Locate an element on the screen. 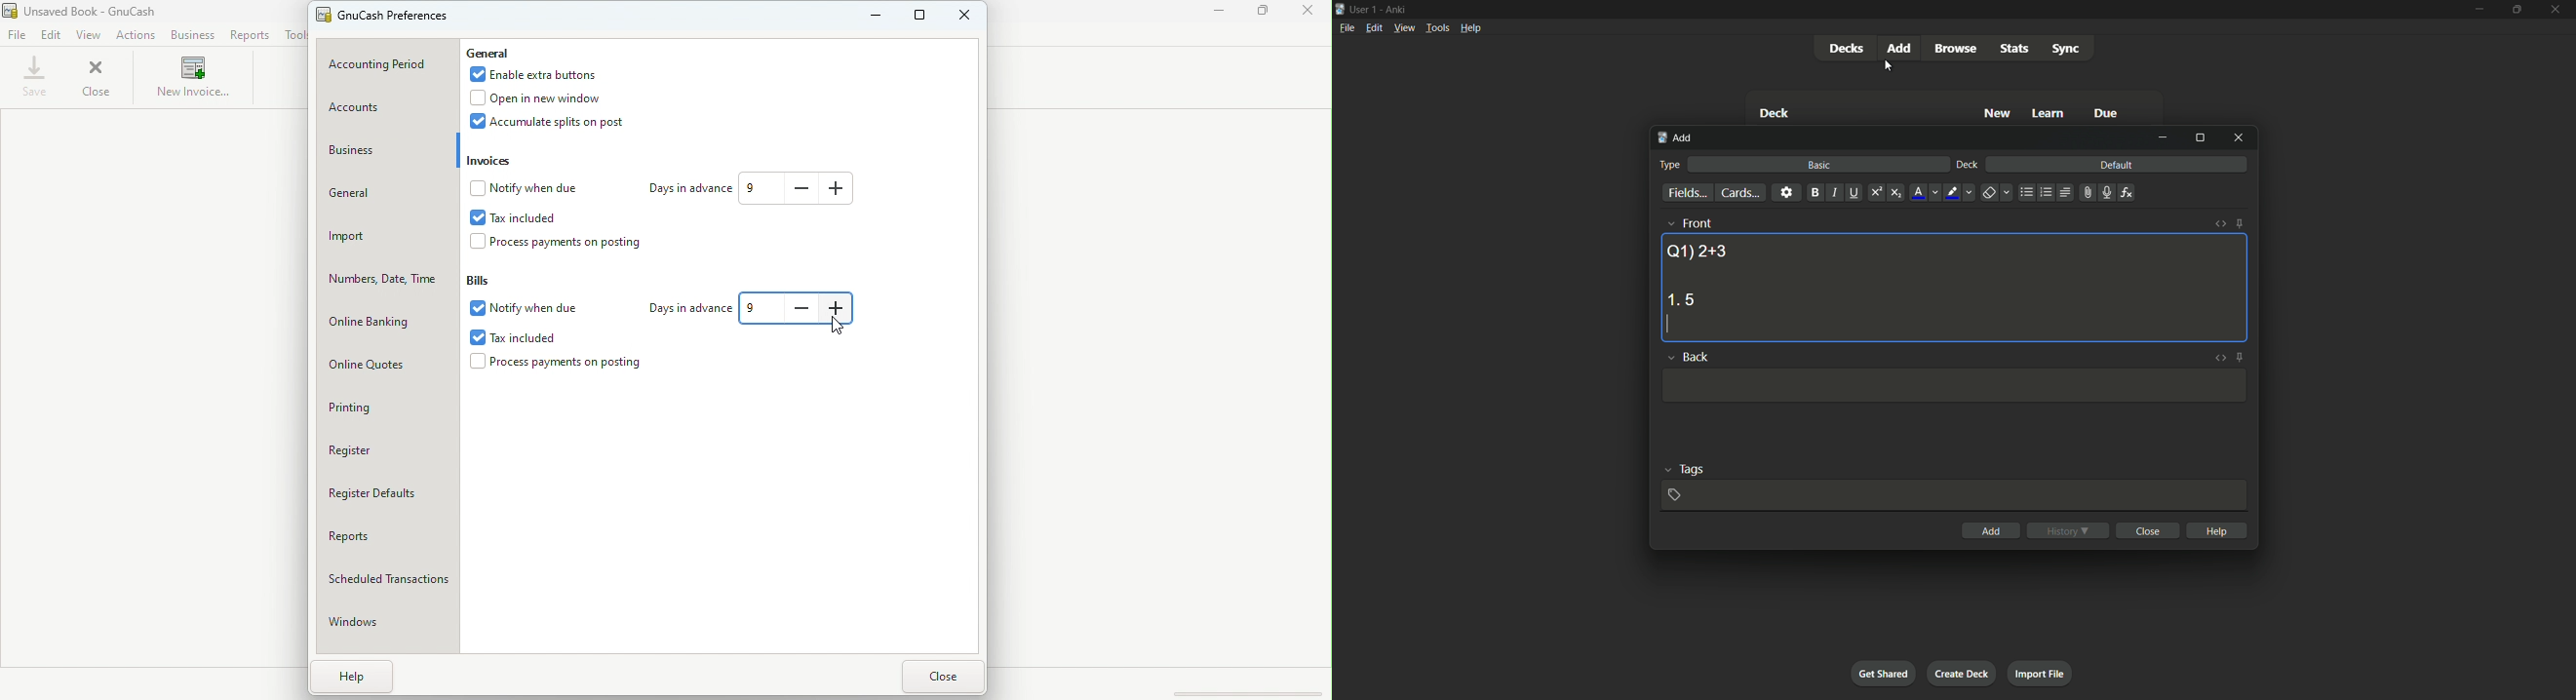  Tools is located at coordinates (294, 33).